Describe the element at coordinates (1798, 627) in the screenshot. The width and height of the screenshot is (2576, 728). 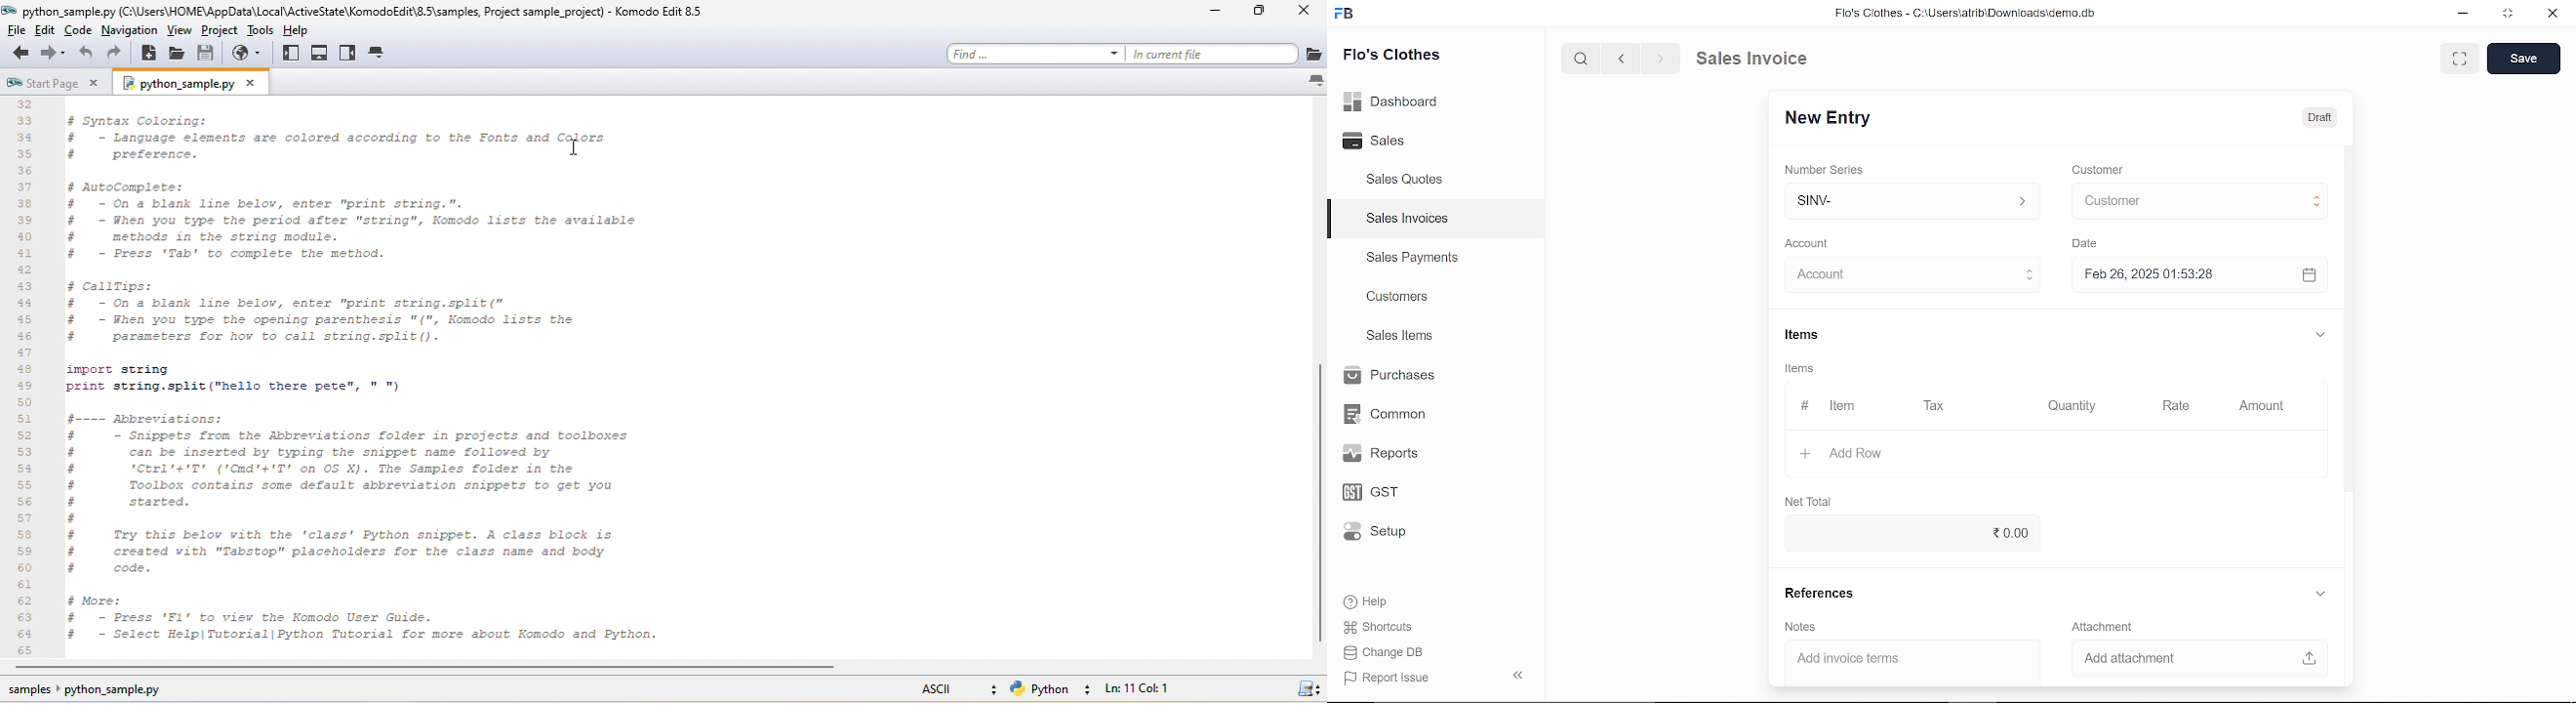
I see `Notes` at that location.